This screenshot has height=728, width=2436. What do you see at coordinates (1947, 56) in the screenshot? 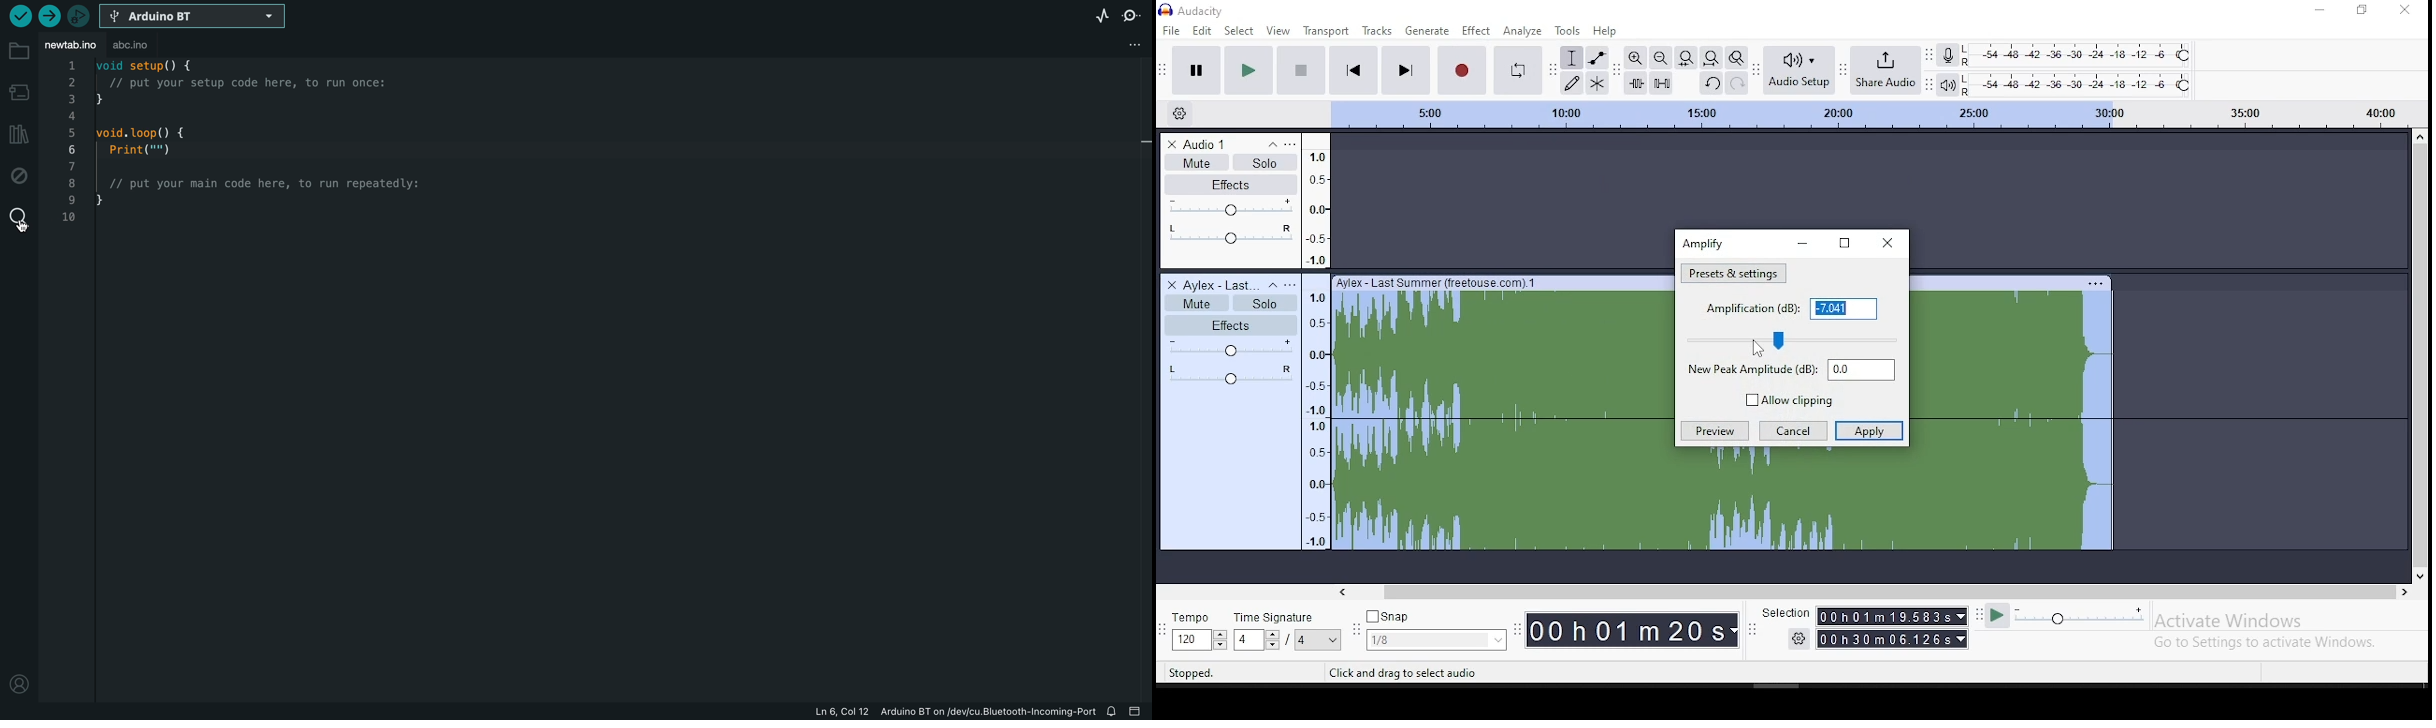
I see `record meter` at bounding box center [1947, 56].